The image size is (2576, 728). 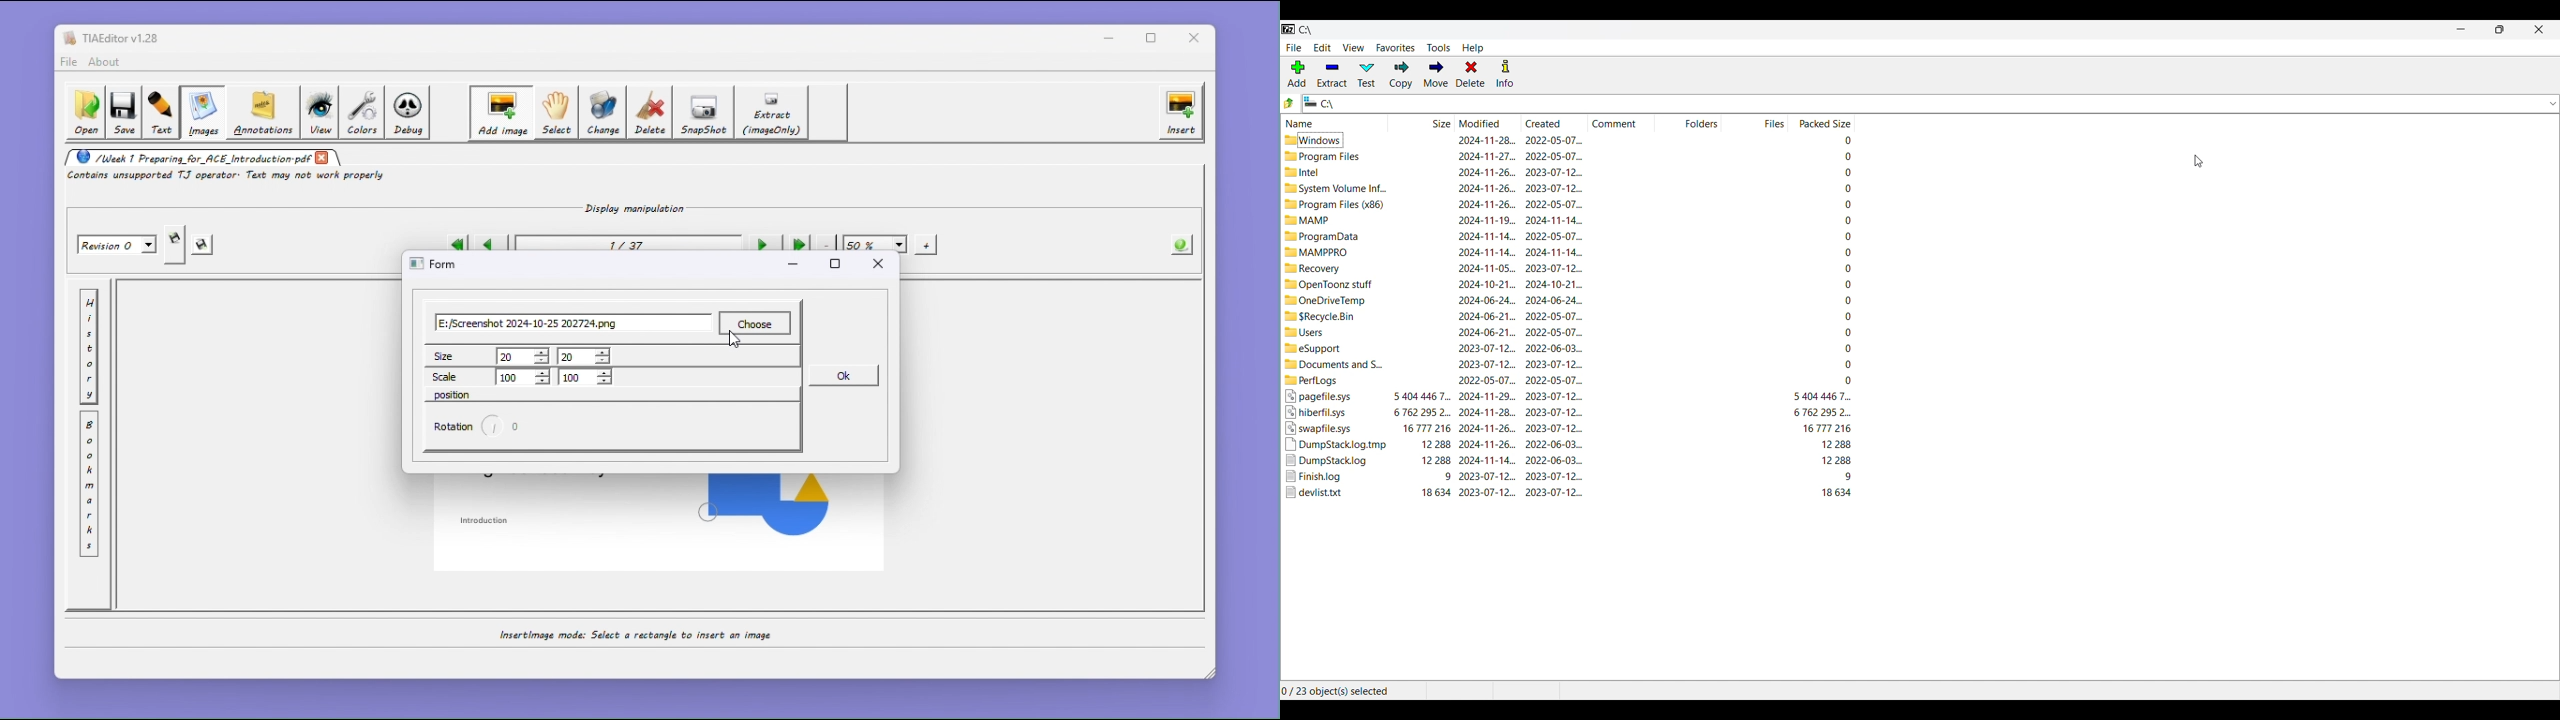 I want to click on Software name and logo, so click(x=1288, y=30).